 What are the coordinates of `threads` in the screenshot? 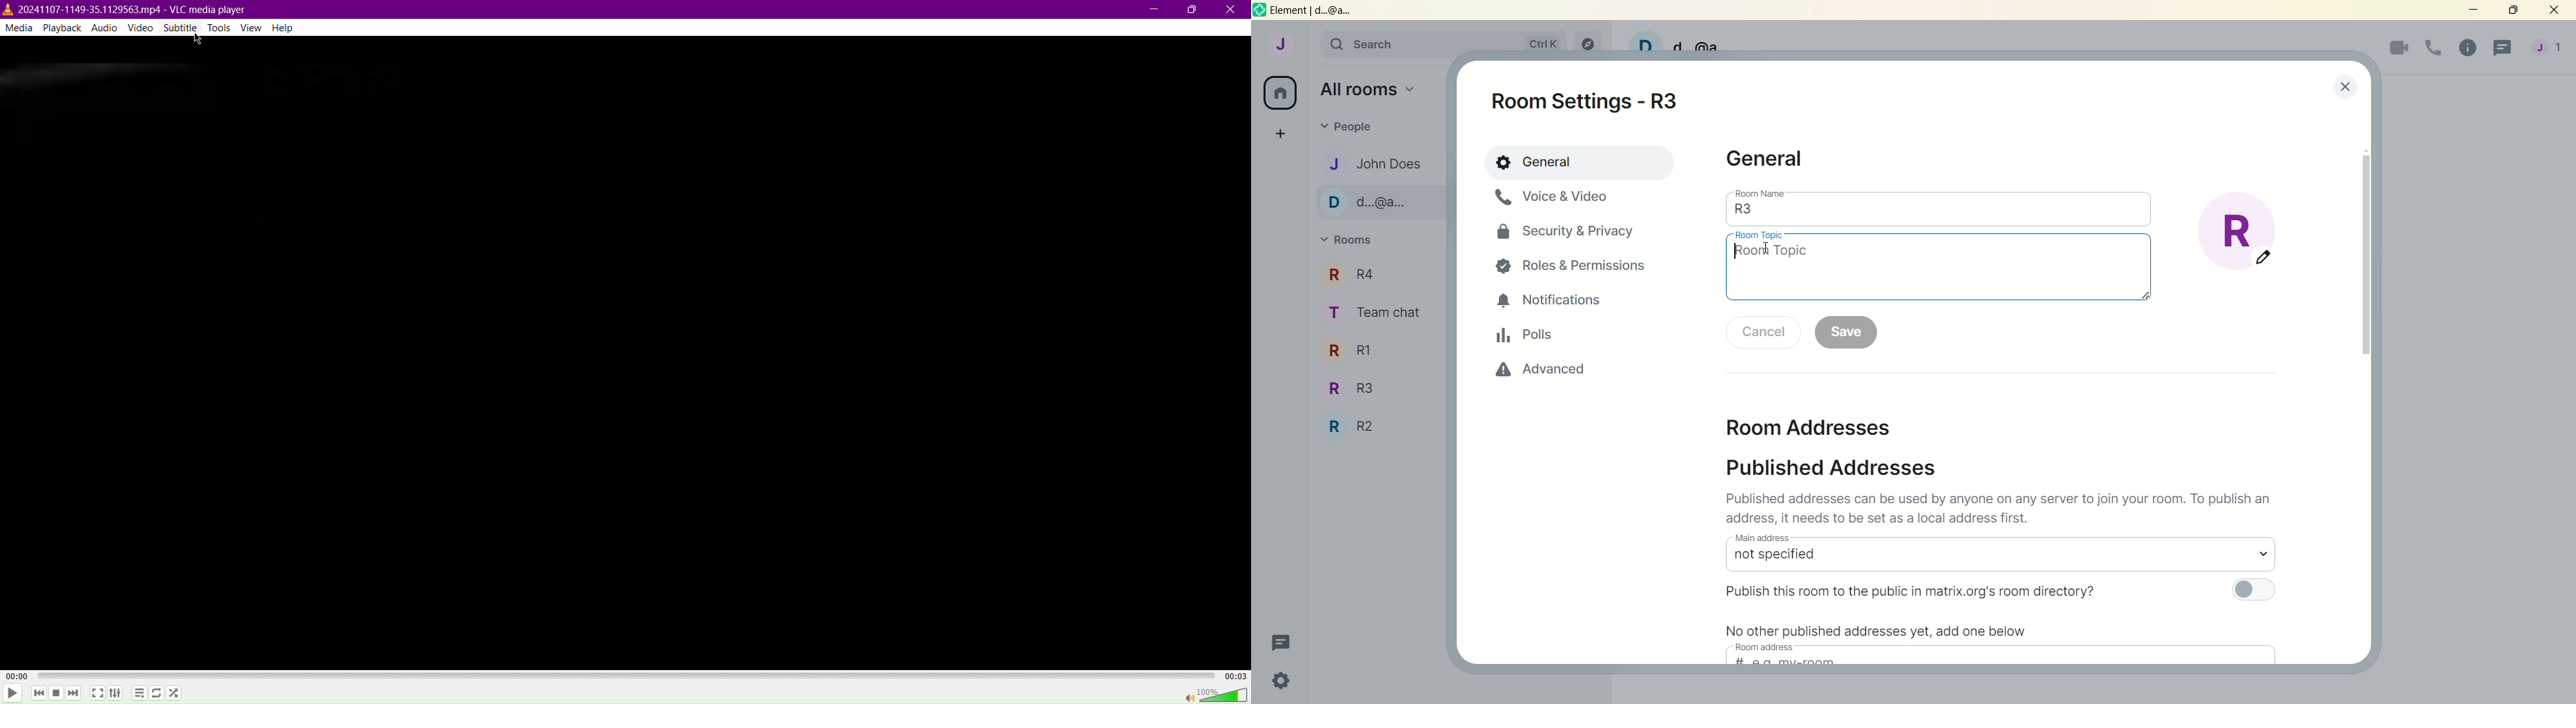 It's located at (1286, 643).